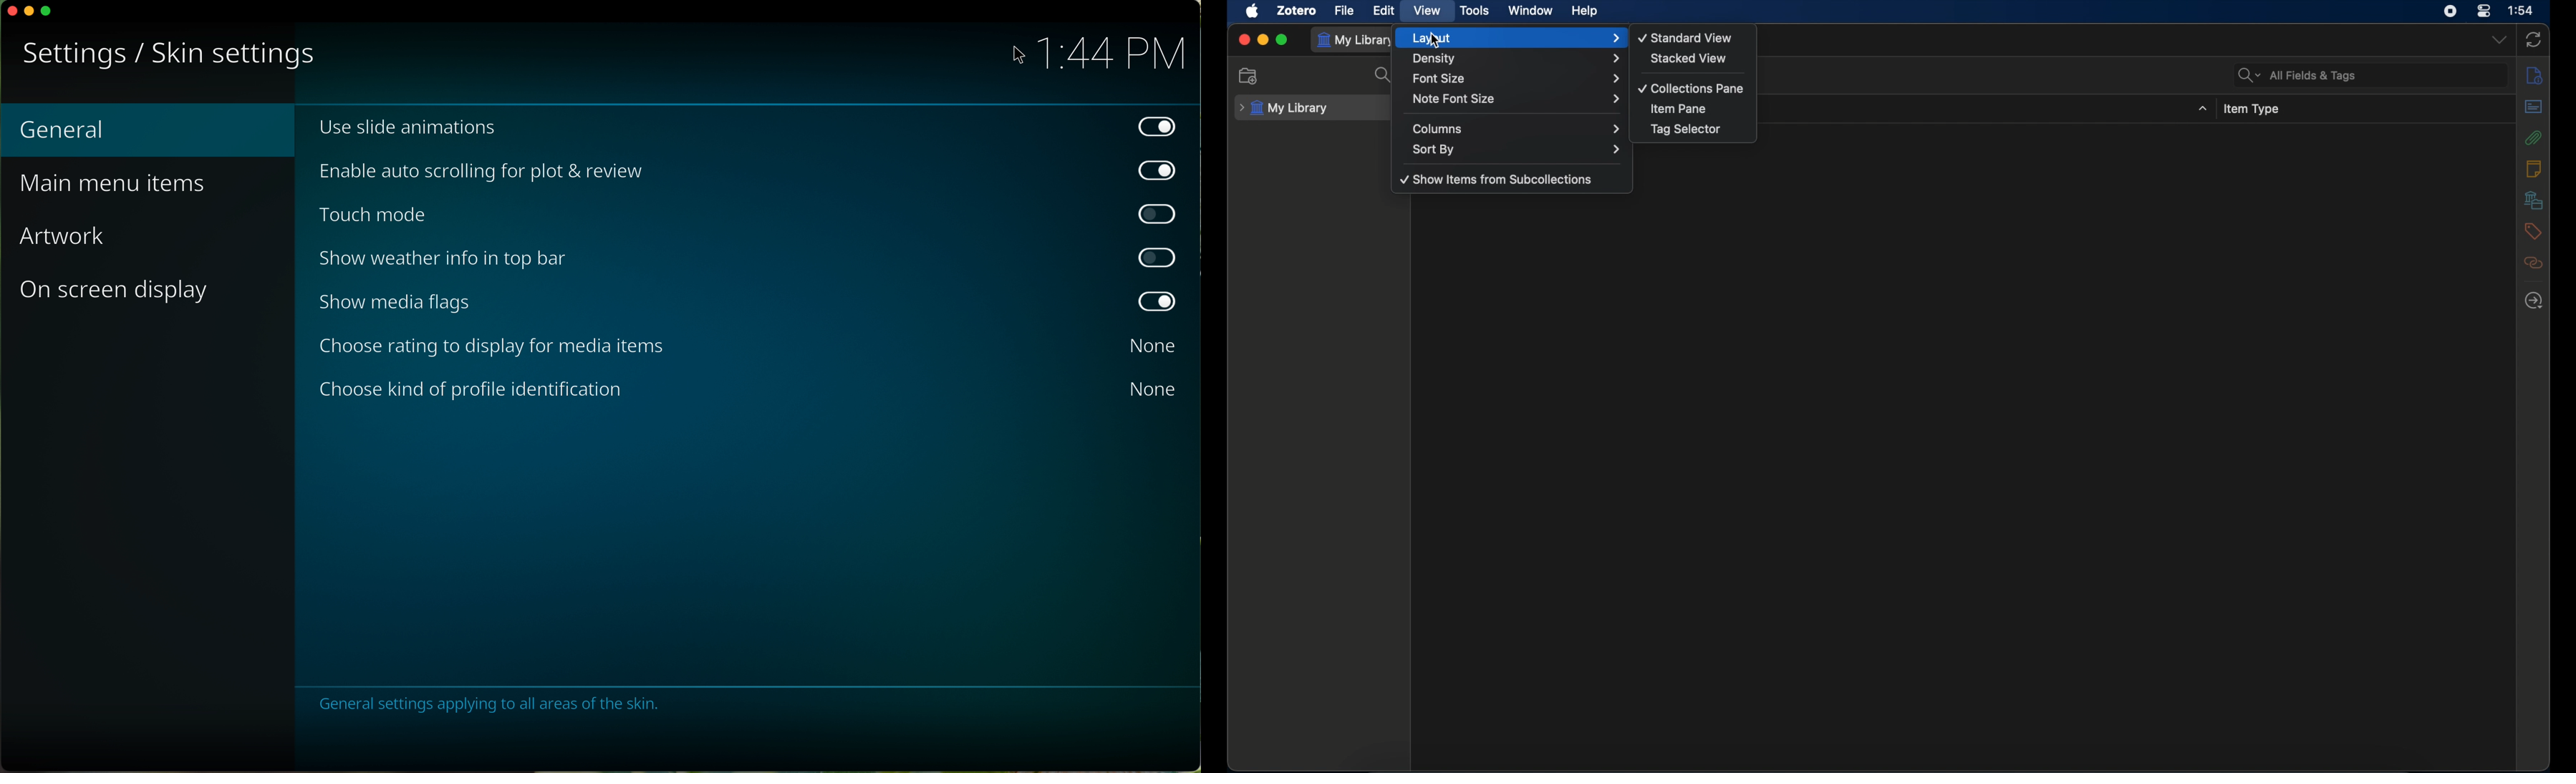  Describe the element at coordinates (70, 55) in the screenshot. I see `settings` at that location.